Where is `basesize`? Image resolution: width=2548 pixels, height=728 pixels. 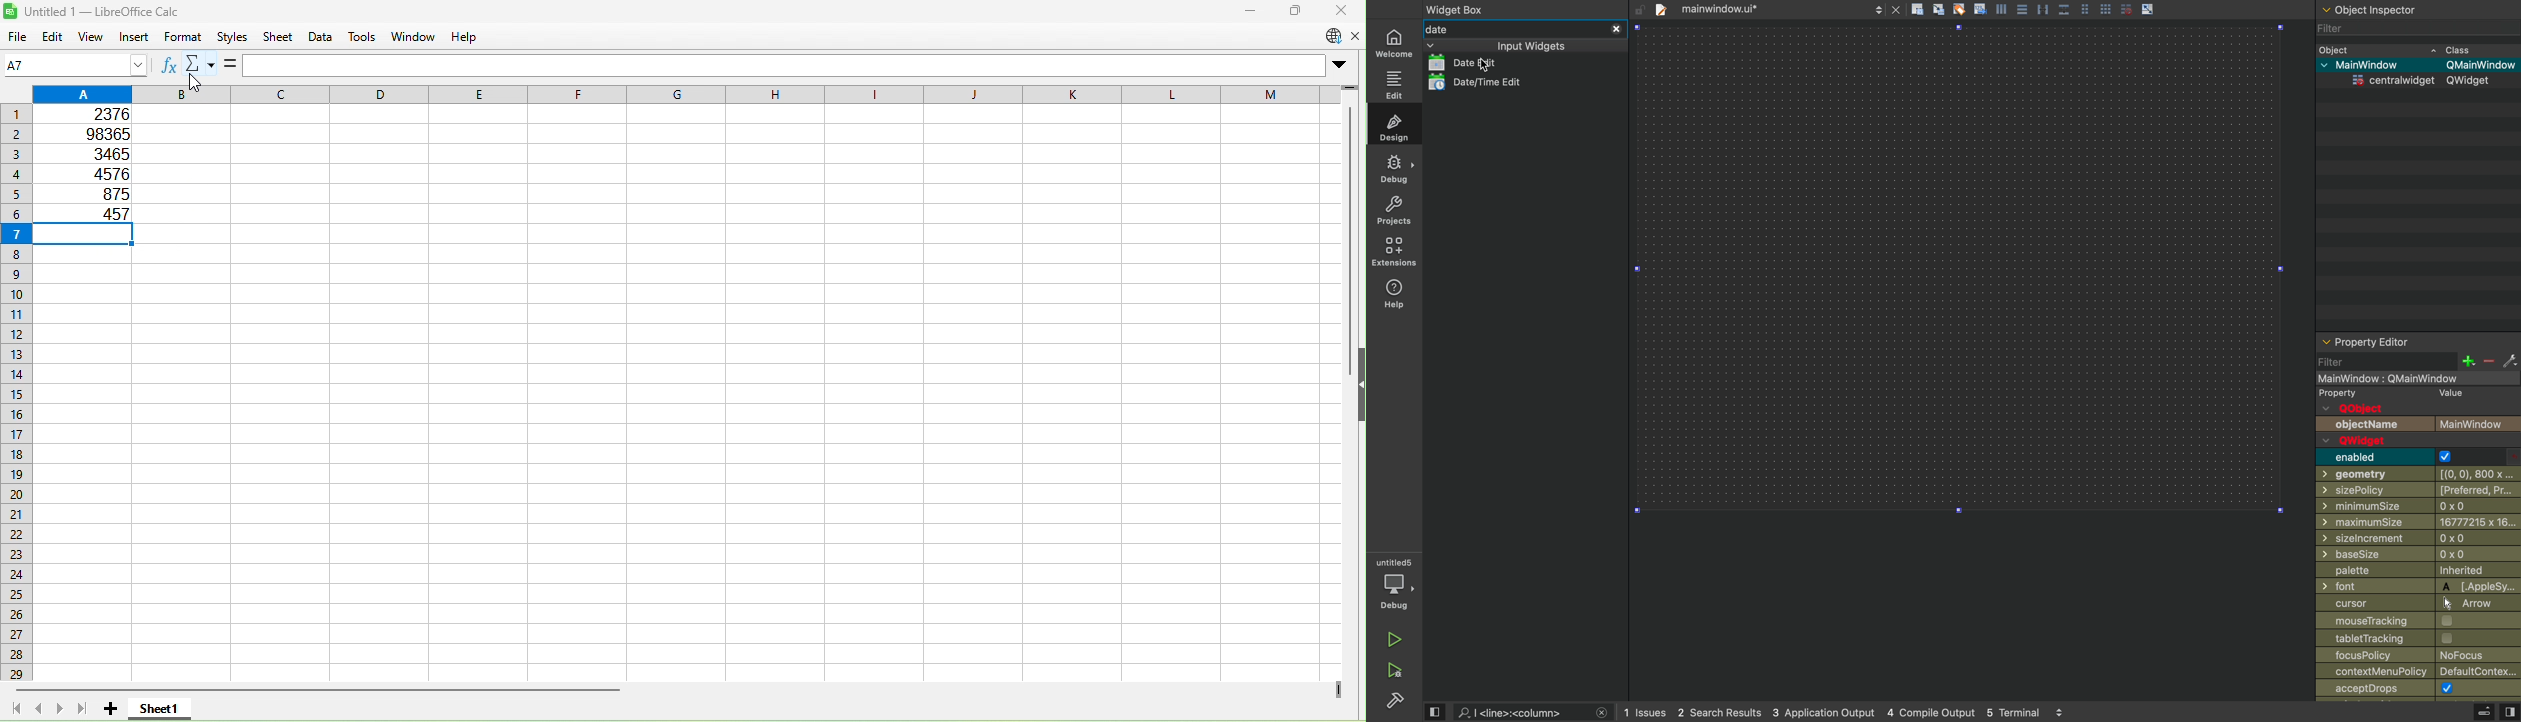 basesize is located at coordinates (2414, 554).